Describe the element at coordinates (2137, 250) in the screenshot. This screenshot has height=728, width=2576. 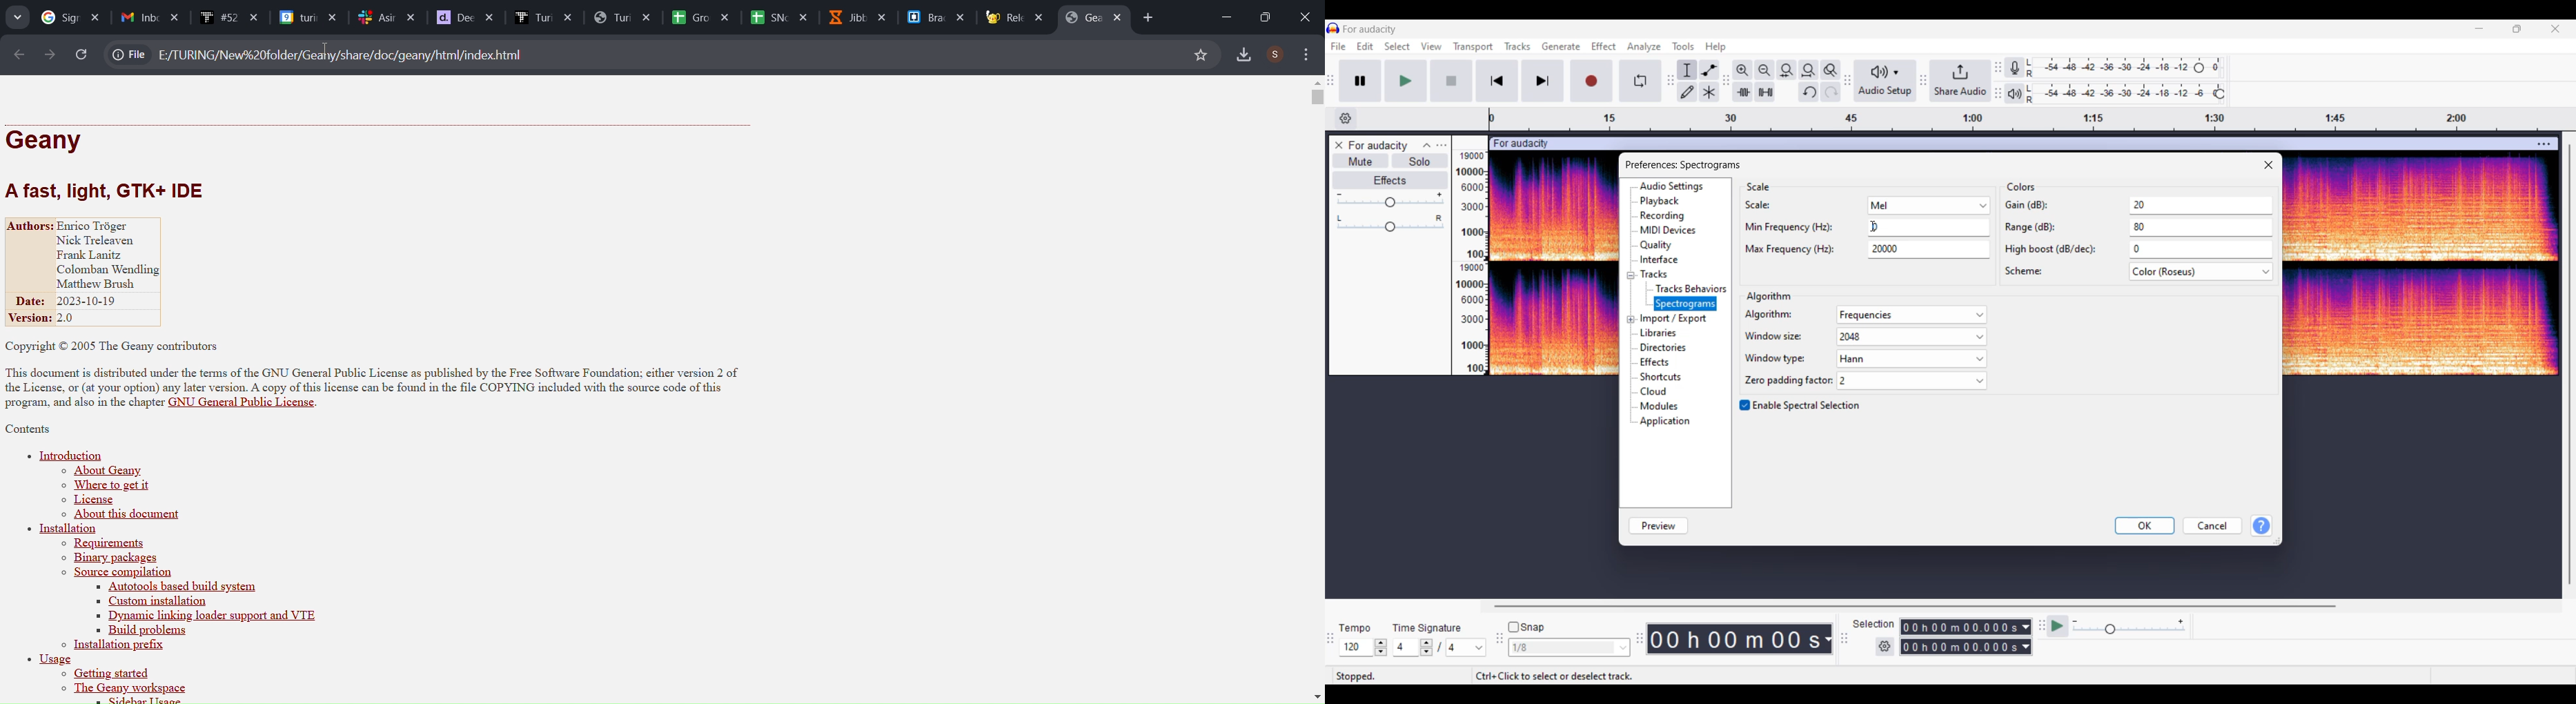
I see `high boost` at that location.